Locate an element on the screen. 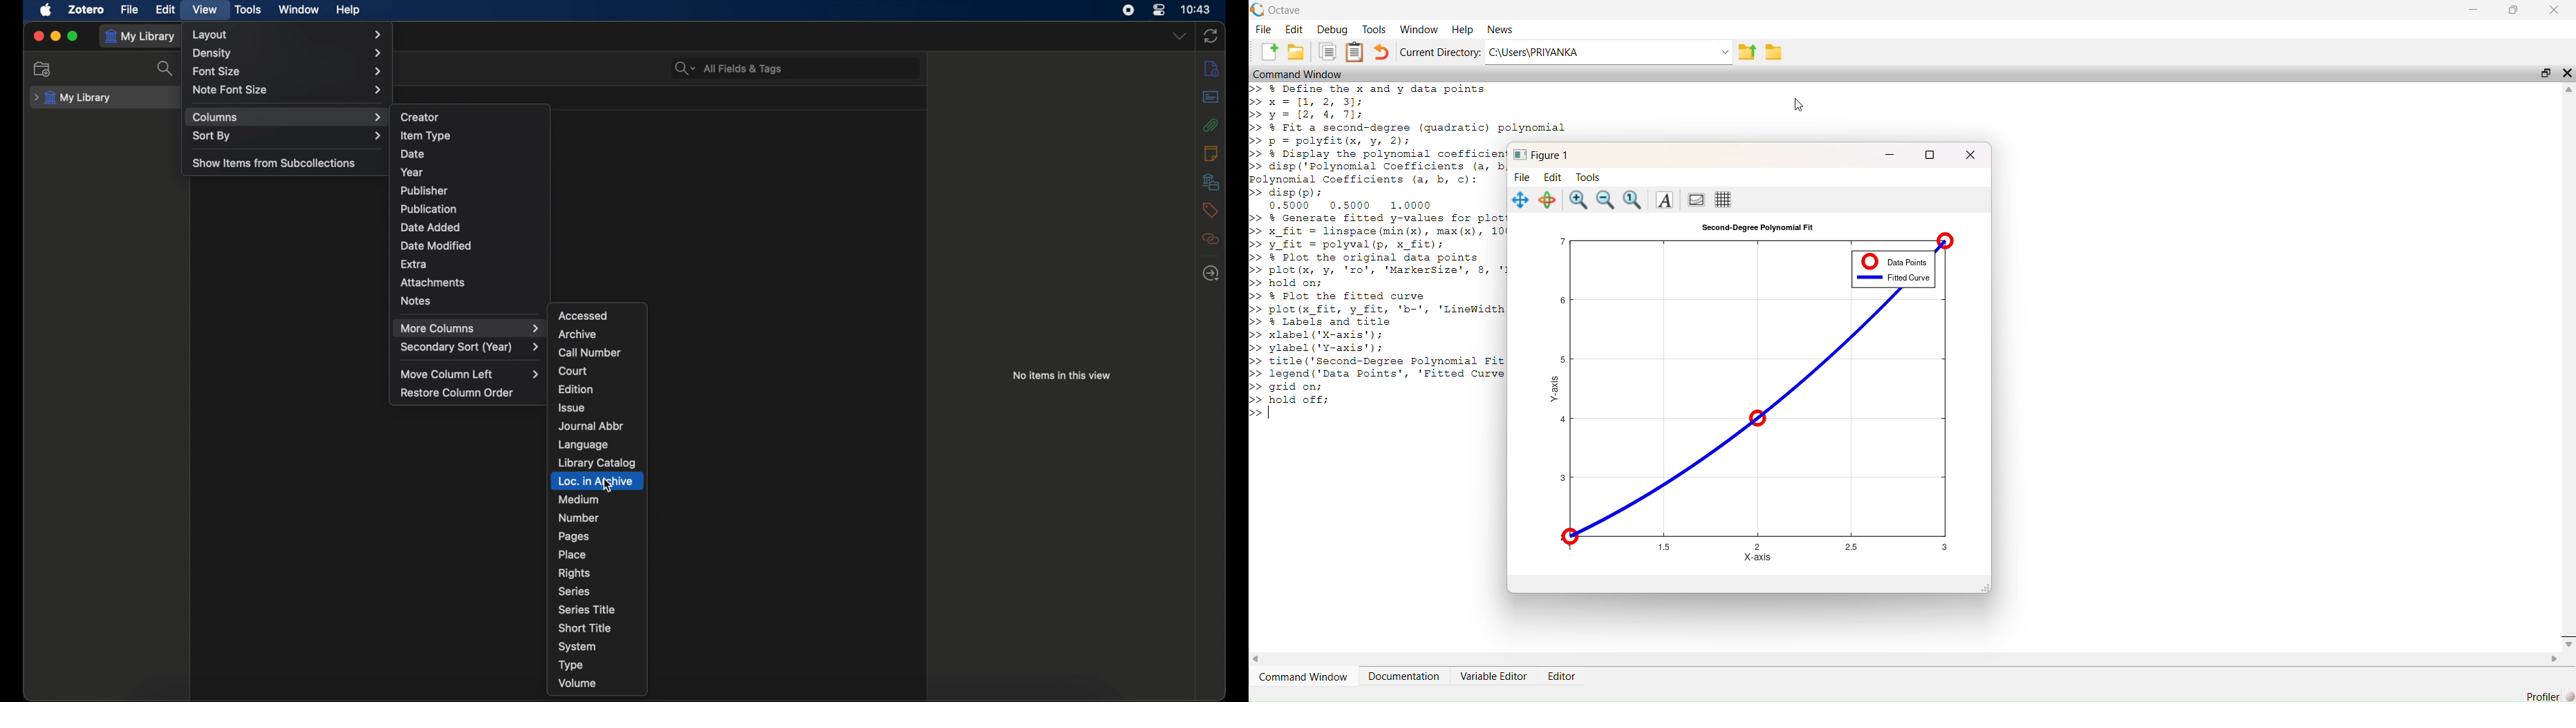  Cursor is located at coordinates (1803, 104).